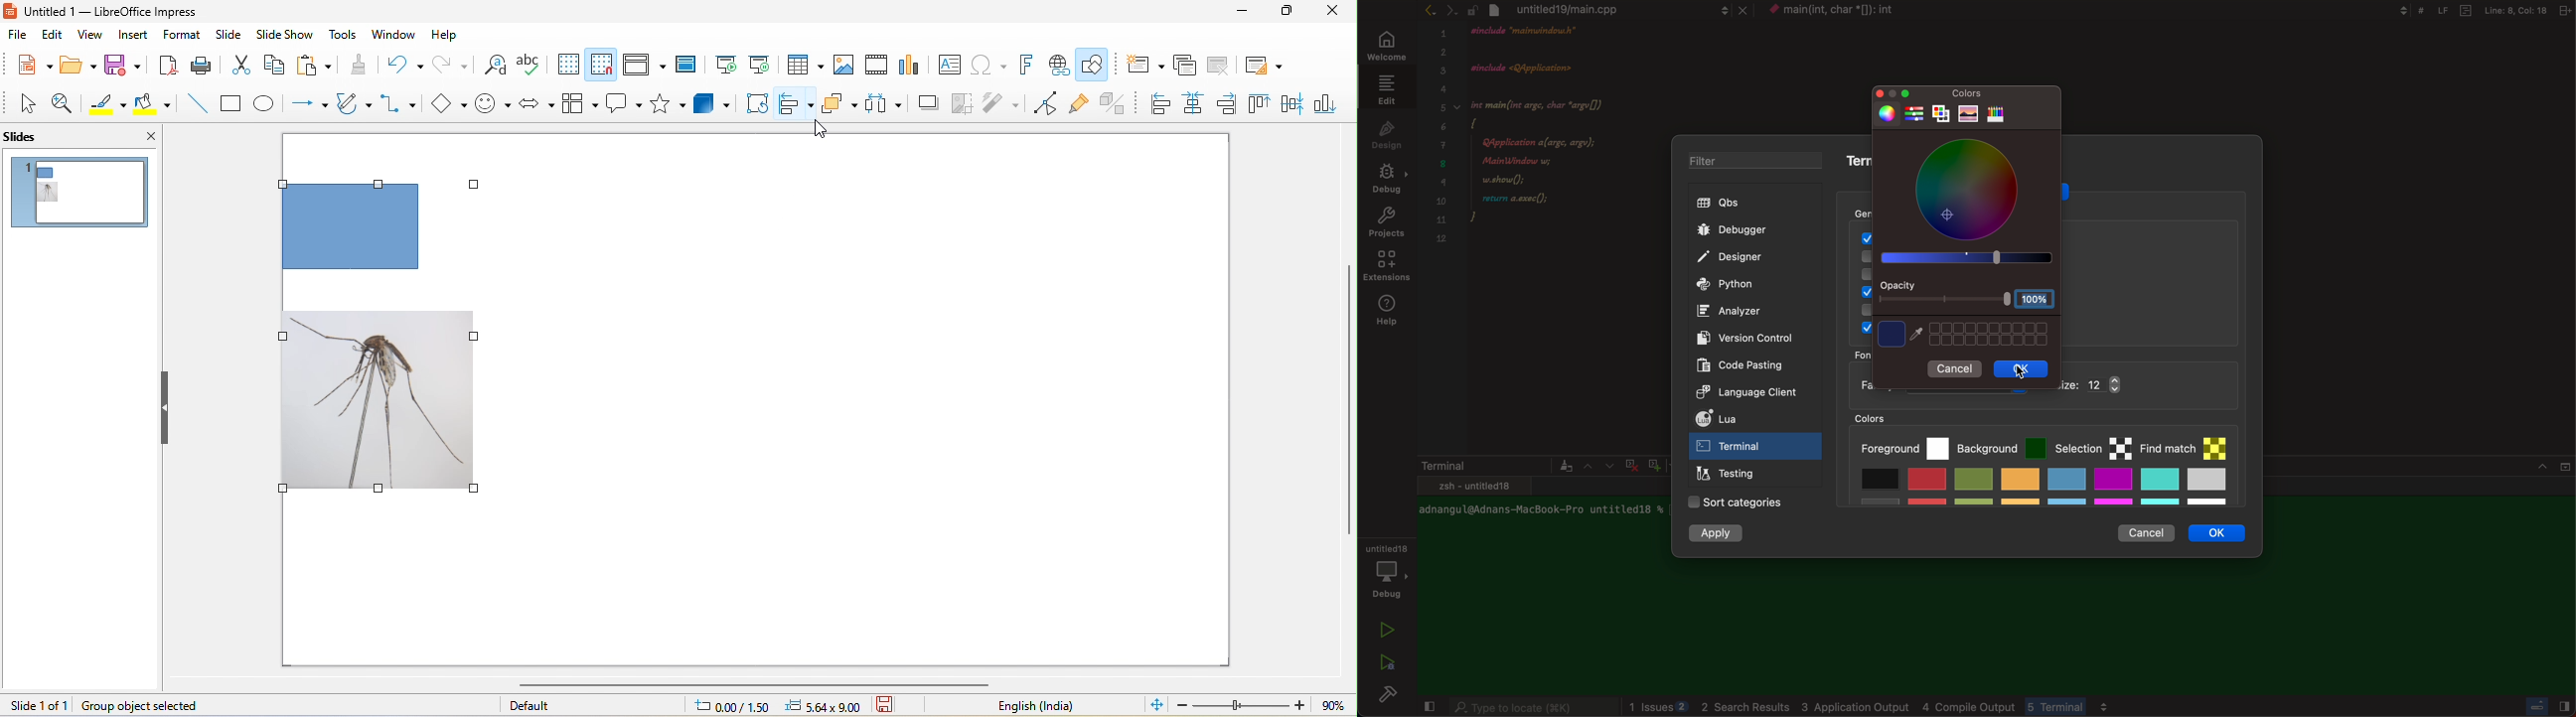 The width and height of the screenshot is (2576, 728). I want to click on arrows, so click(1440, 10).